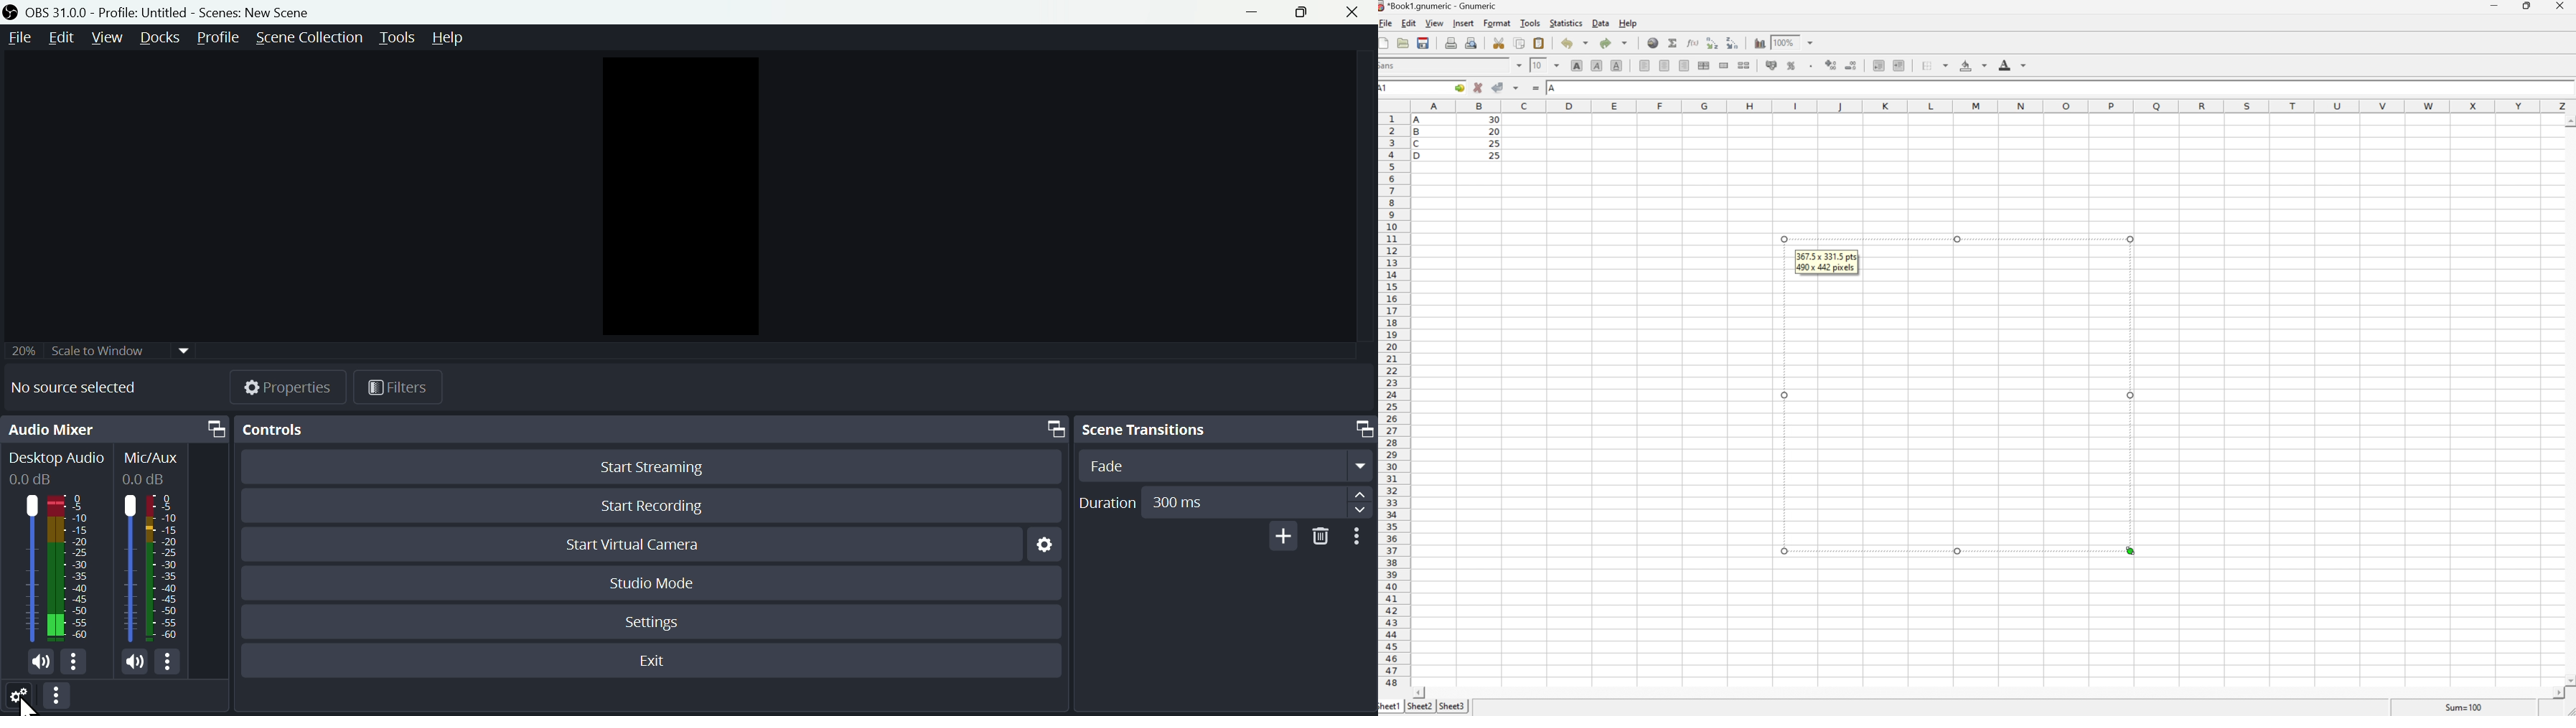  I want to click on Mic/Aux, so click(128, 570).